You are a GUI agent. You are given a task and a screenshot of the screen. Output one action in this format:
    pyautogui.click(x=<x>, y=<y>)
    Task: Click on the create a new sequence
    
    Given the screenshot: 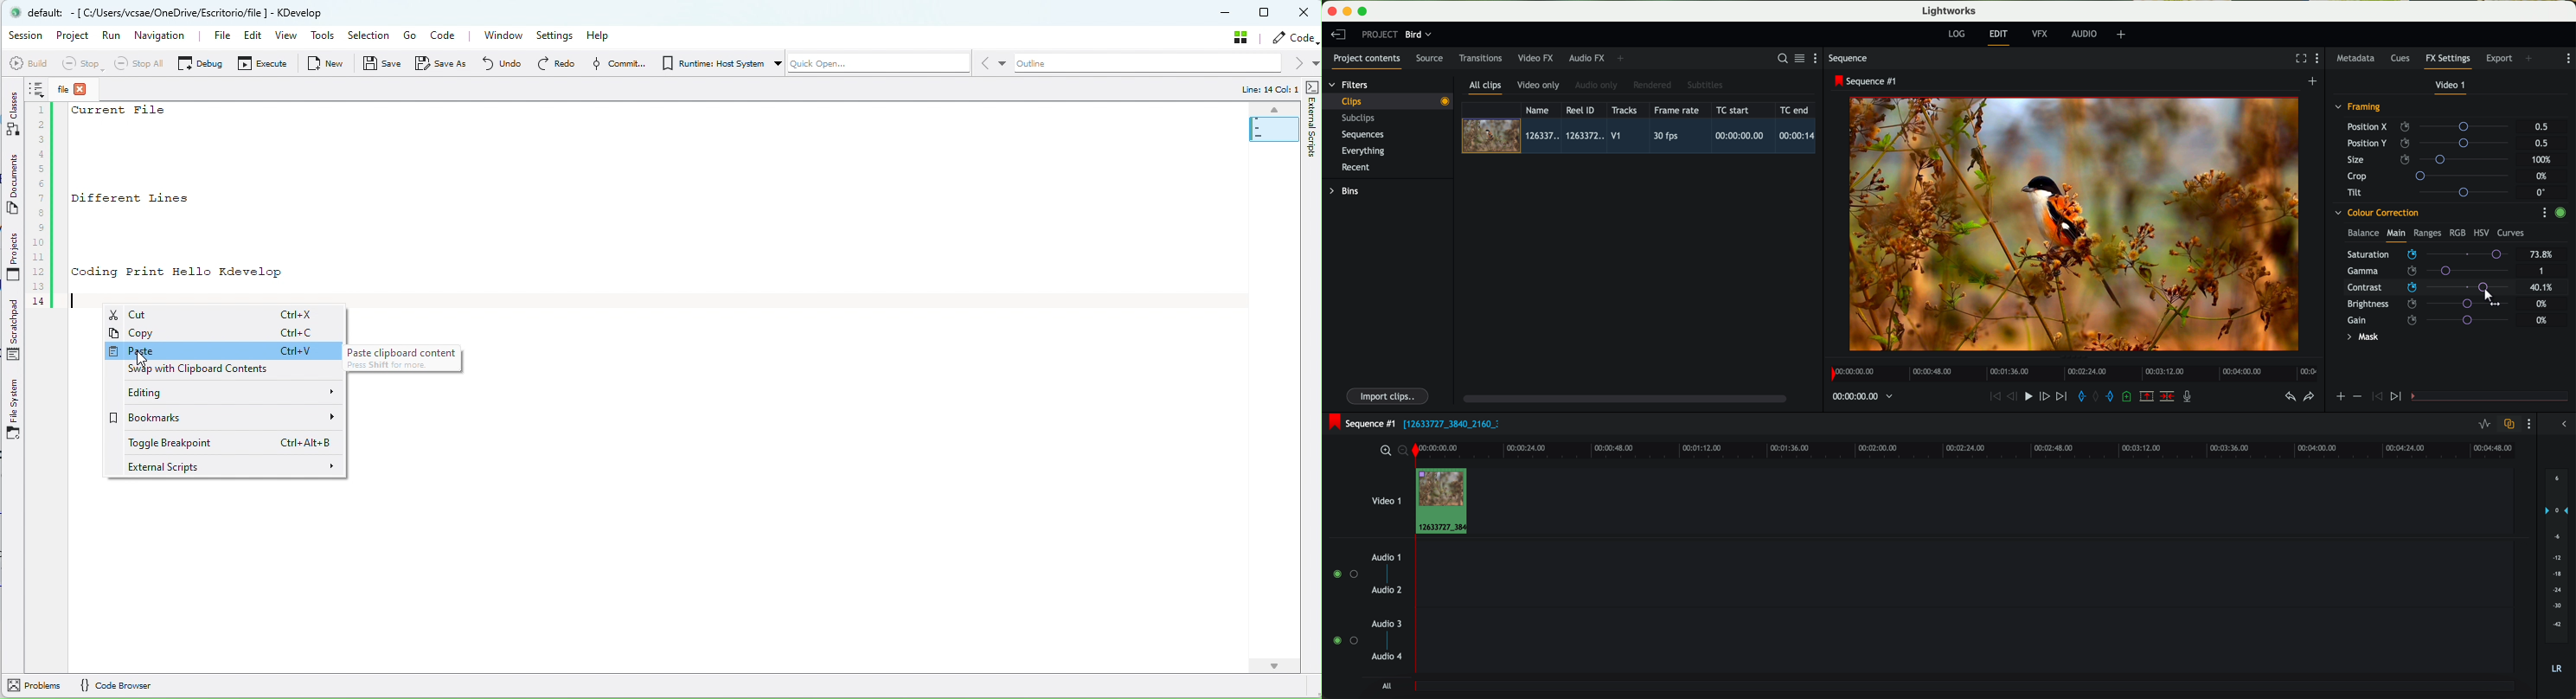 What is the action you would take?
    pyautogui.click(x=2314, y=82)
    